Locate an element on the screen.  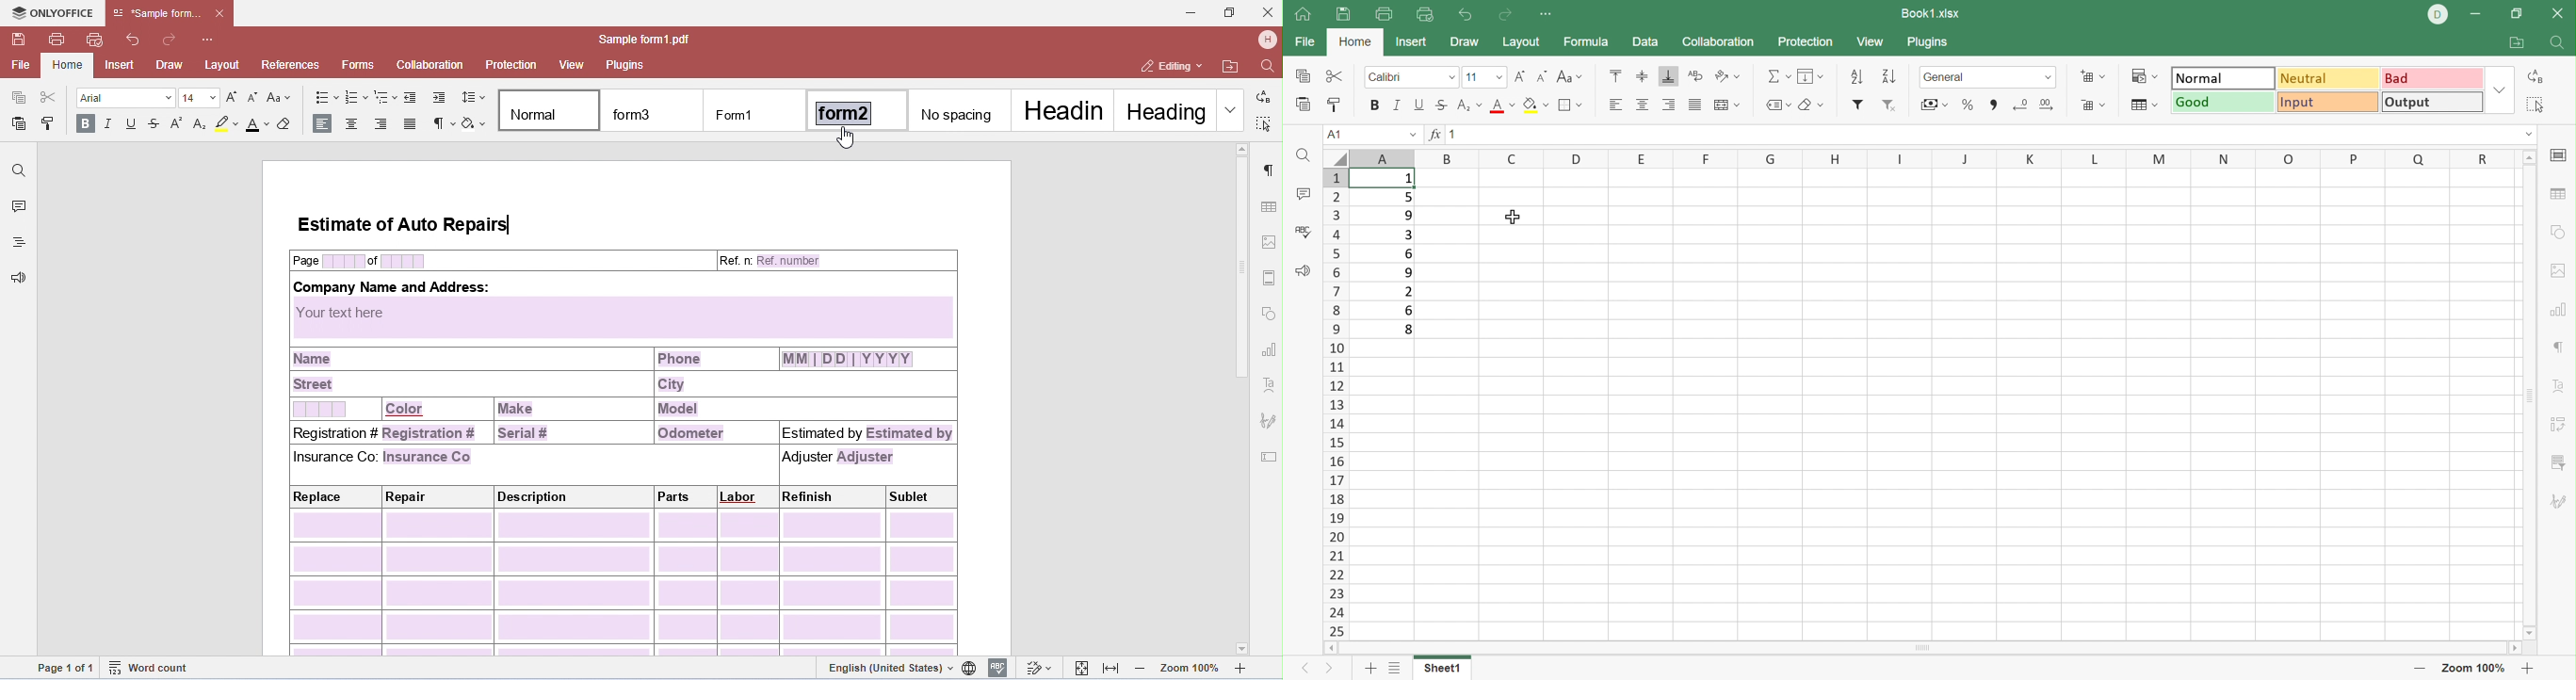
customize quick access toolnar is located at coordinates (209, 39).